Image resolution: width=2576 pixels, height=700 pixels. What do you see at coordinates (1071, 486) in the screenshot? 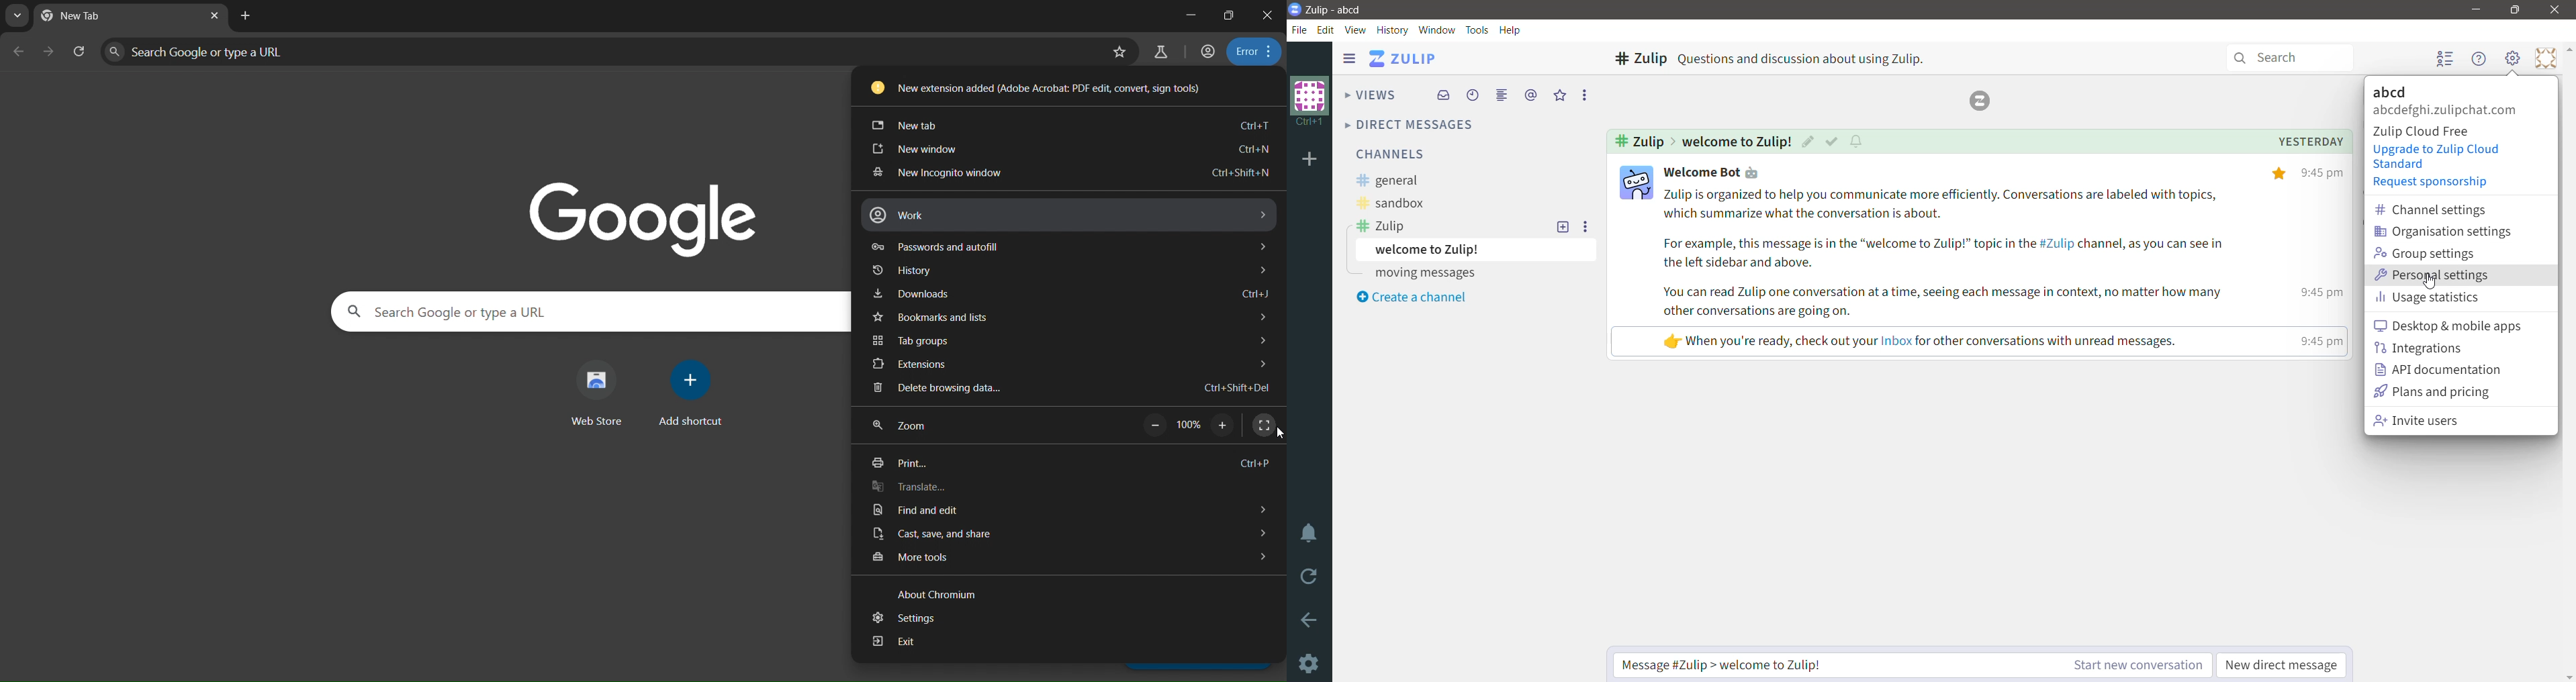
I see `translate` at bounding box center [1071, 486].